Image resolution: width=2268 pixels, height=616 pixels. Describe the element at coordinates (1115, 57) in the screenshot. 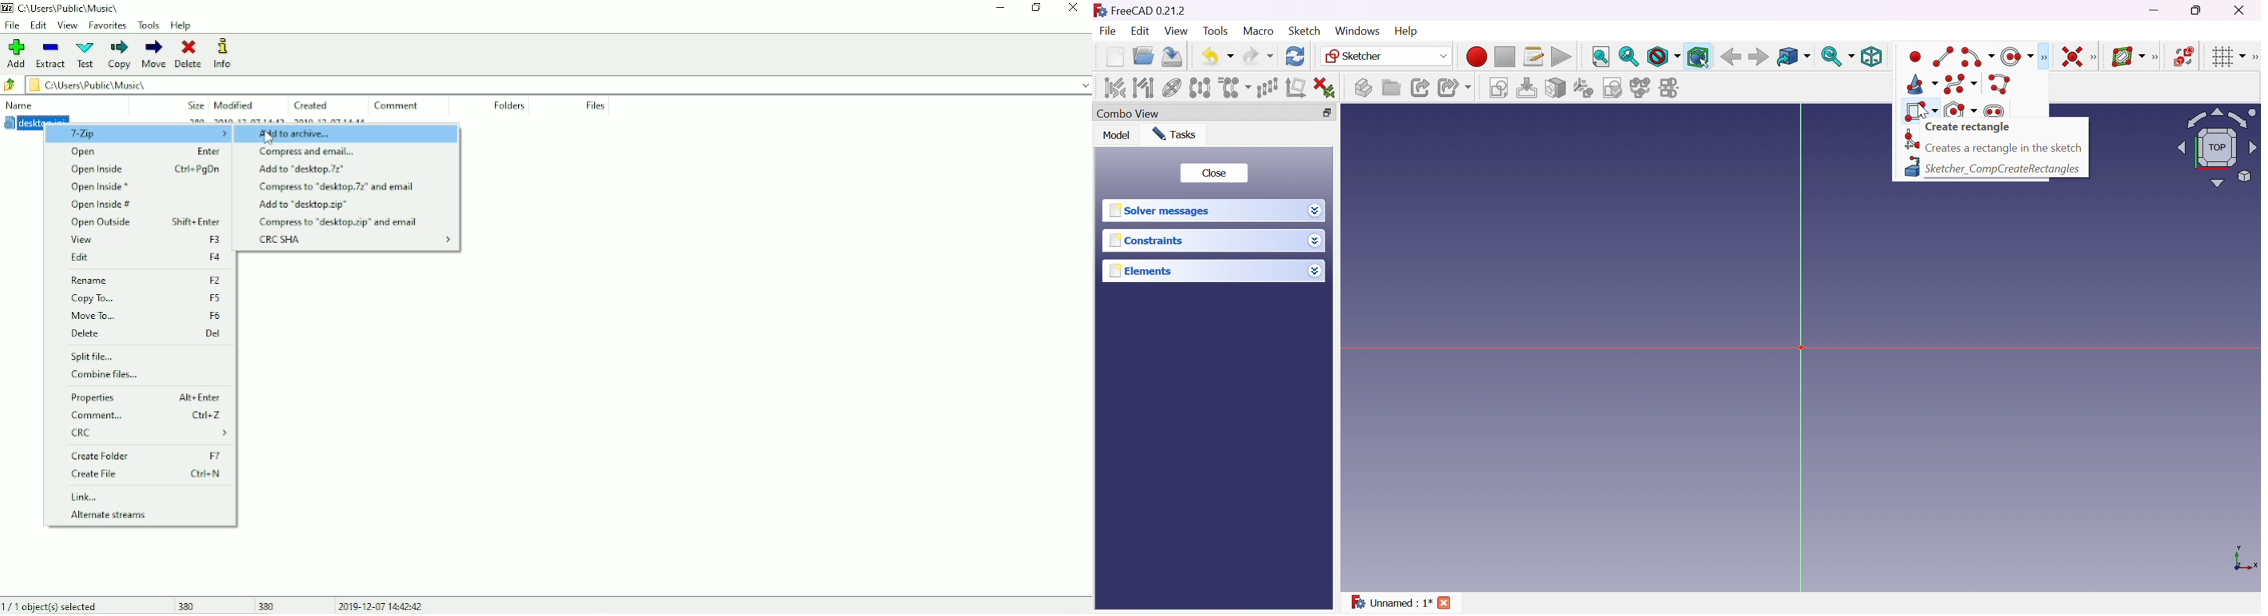

I see `New` at that location.